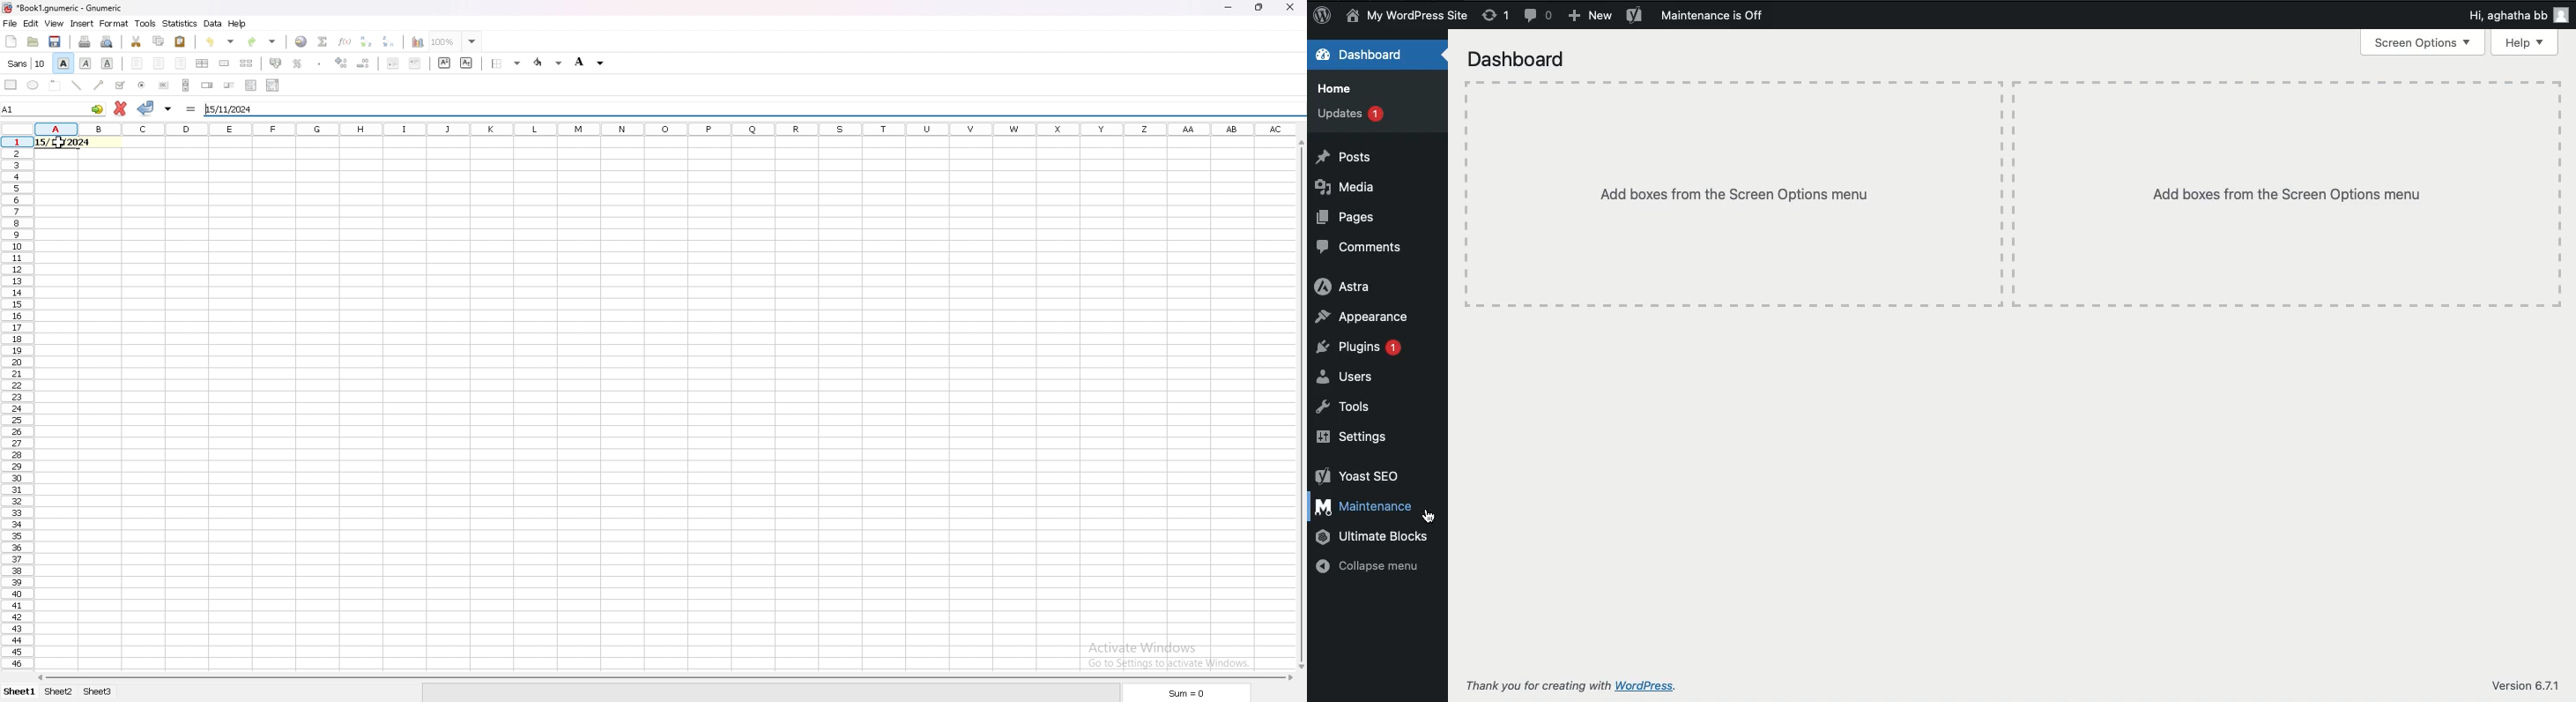 The image size is (2576, 728). What do you see at coordinates (1302, 403) in the screenshot?
I see `scroll bar` at bounding box center [1302, 403].